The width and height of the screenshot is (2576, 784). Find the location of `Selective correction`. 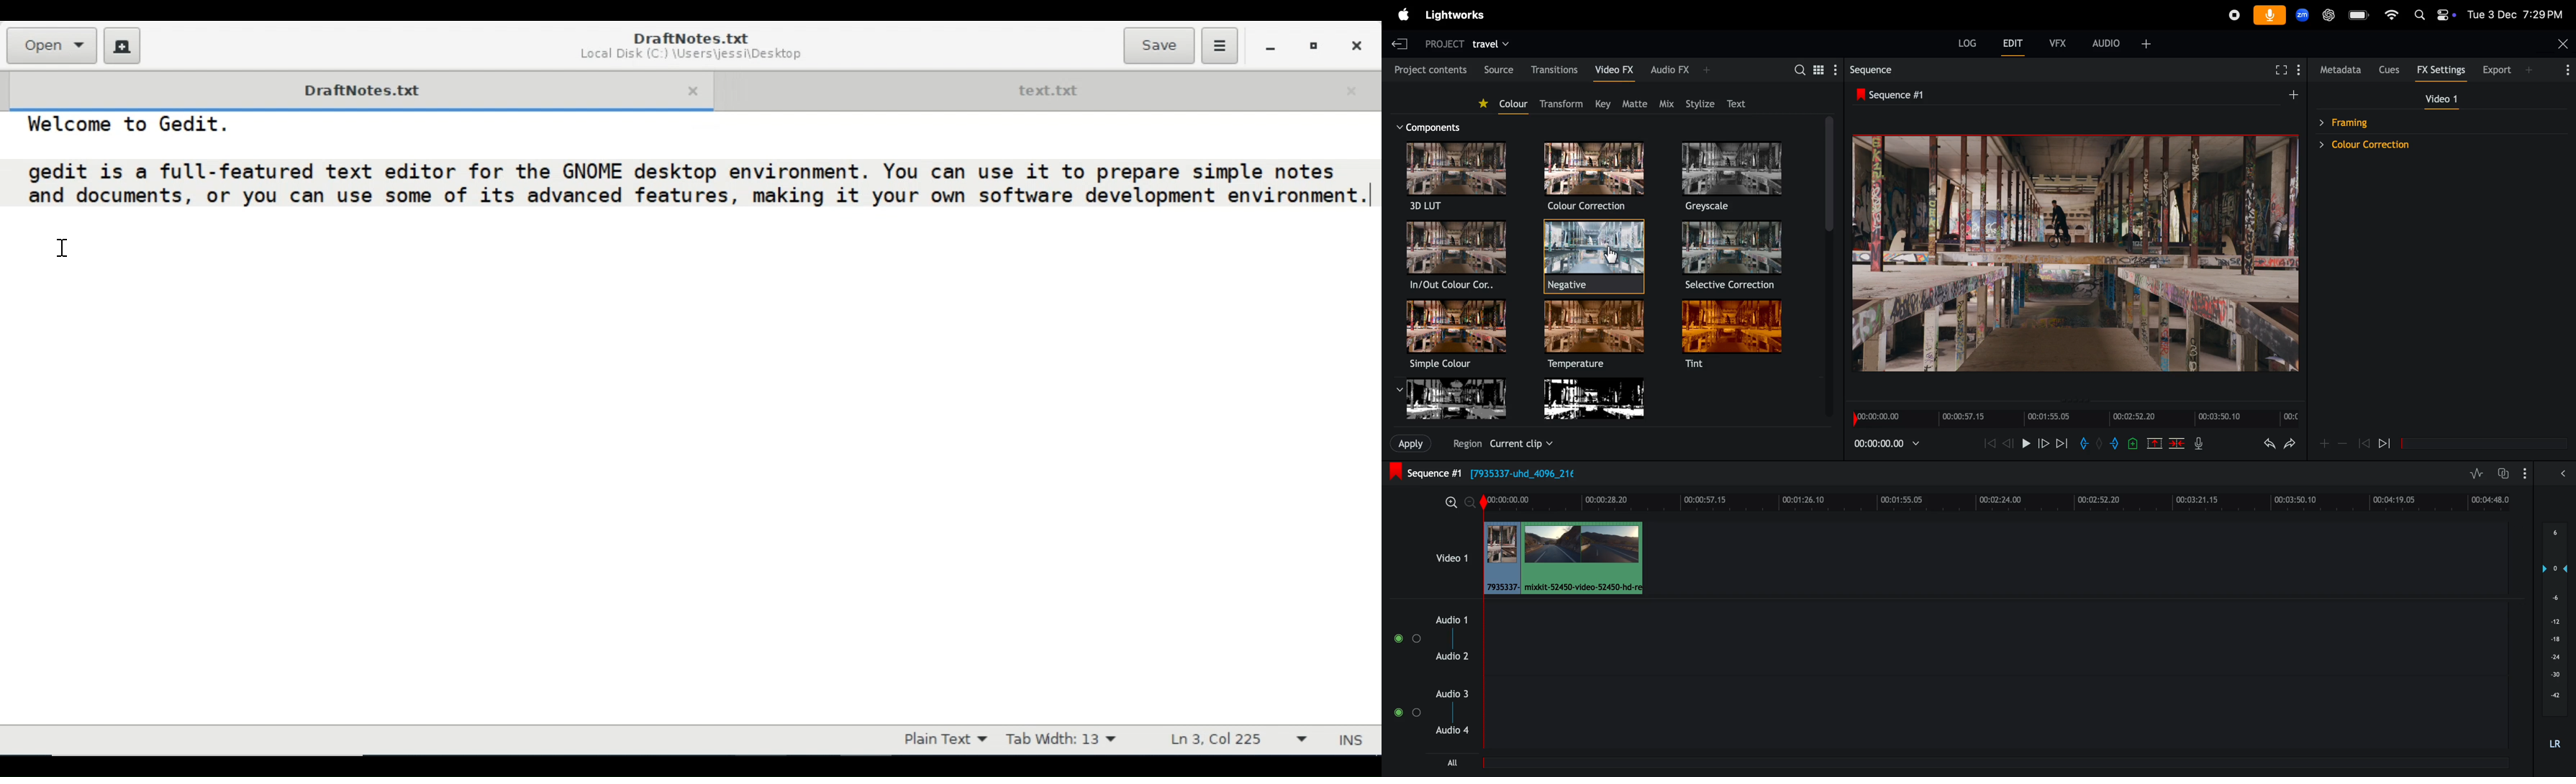

Selective correction is located at coordinates (1733, 258).